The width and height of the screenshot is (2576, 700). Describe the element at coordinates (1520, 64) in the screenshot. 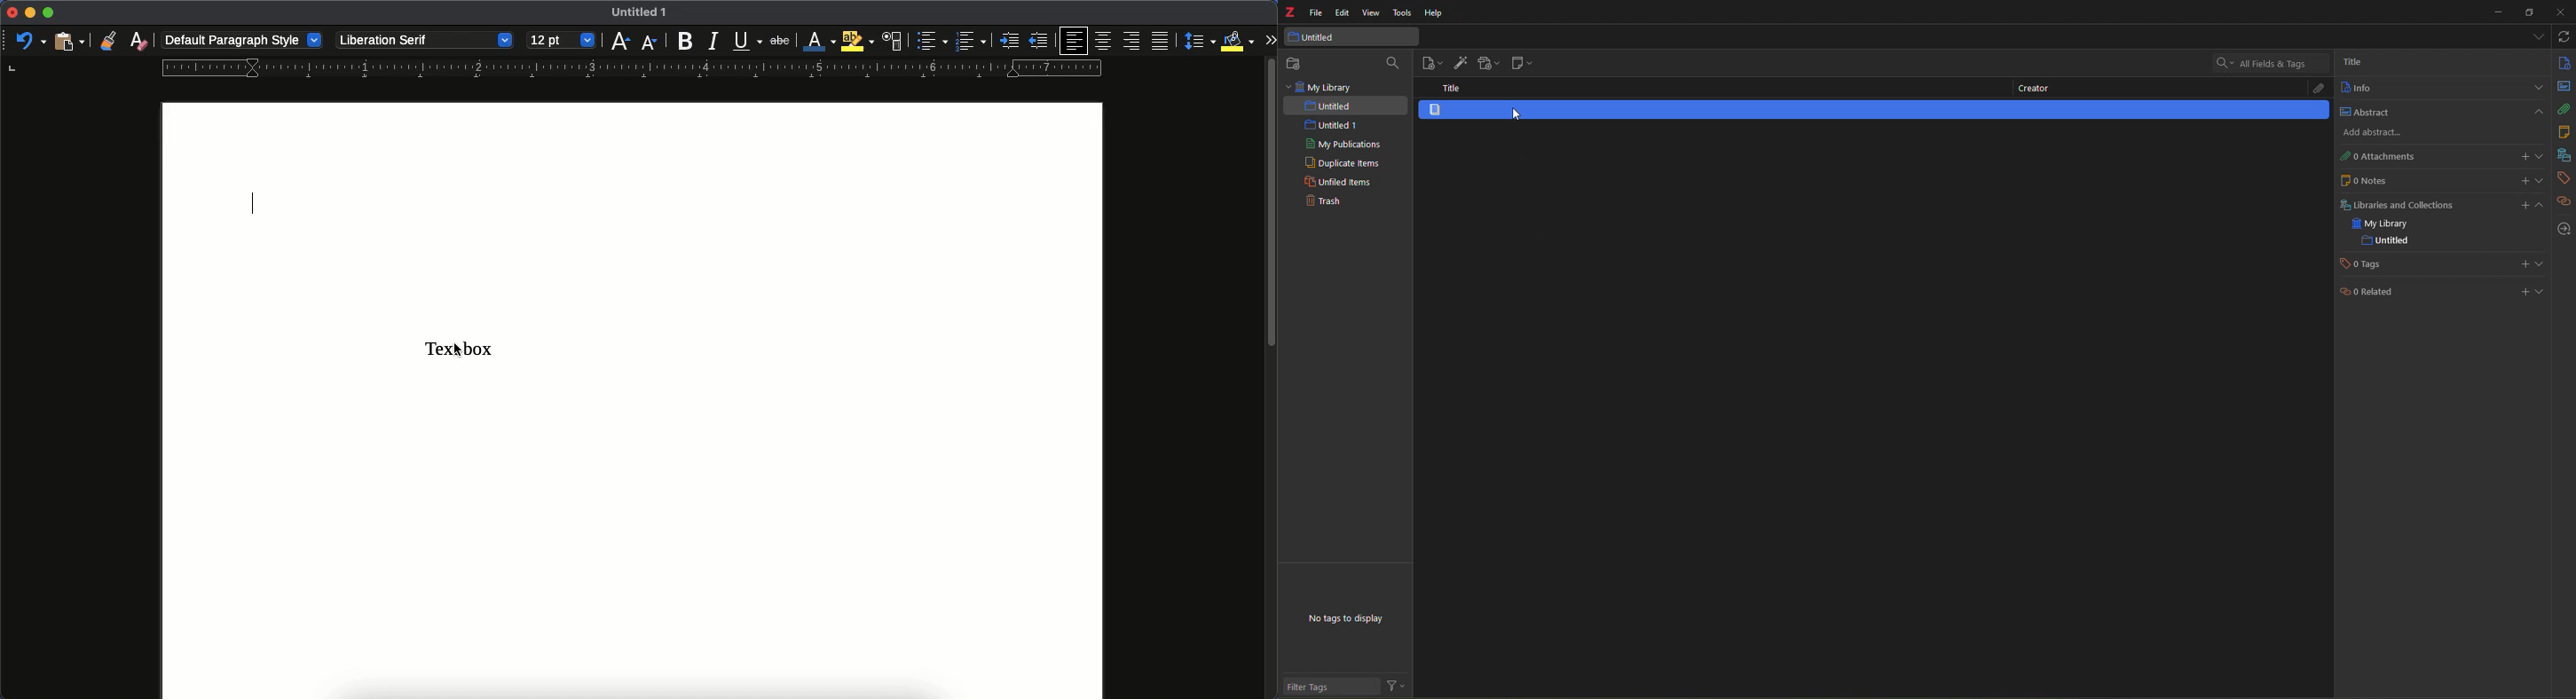

I see `new note` at that location.